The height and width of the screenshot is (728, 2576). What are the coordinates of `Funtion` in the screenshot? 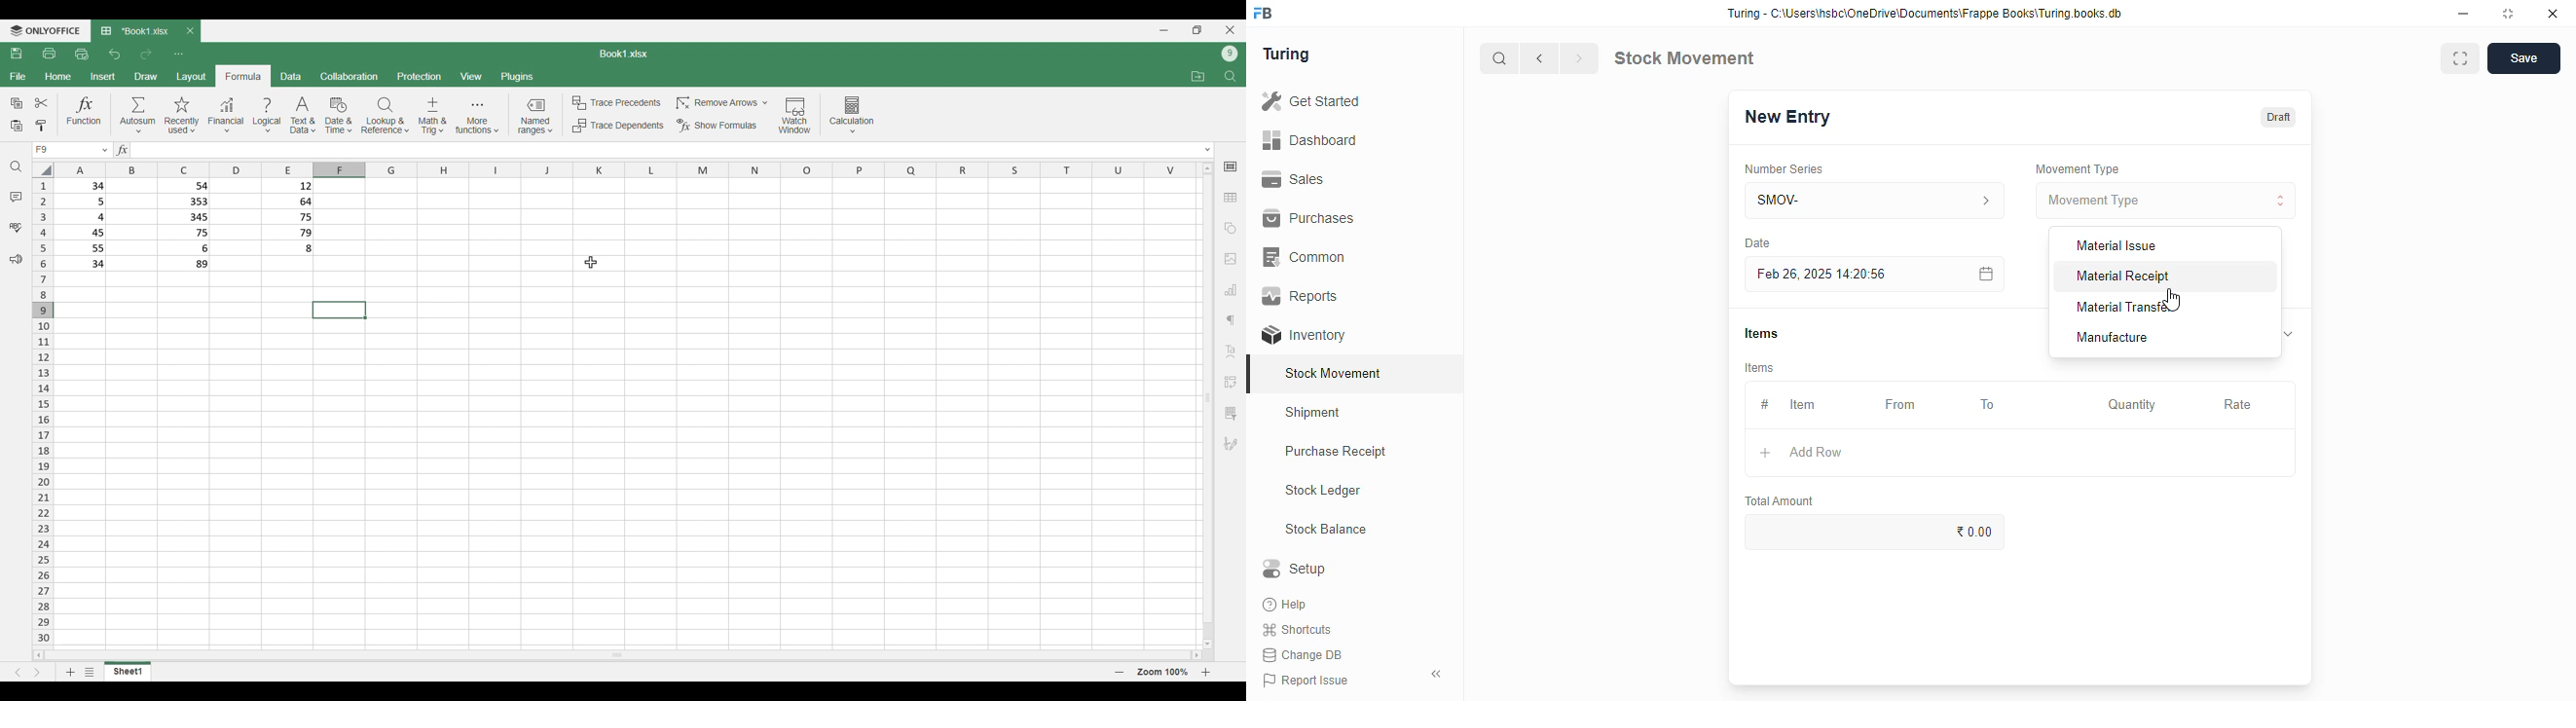 It's located at (84, 114).